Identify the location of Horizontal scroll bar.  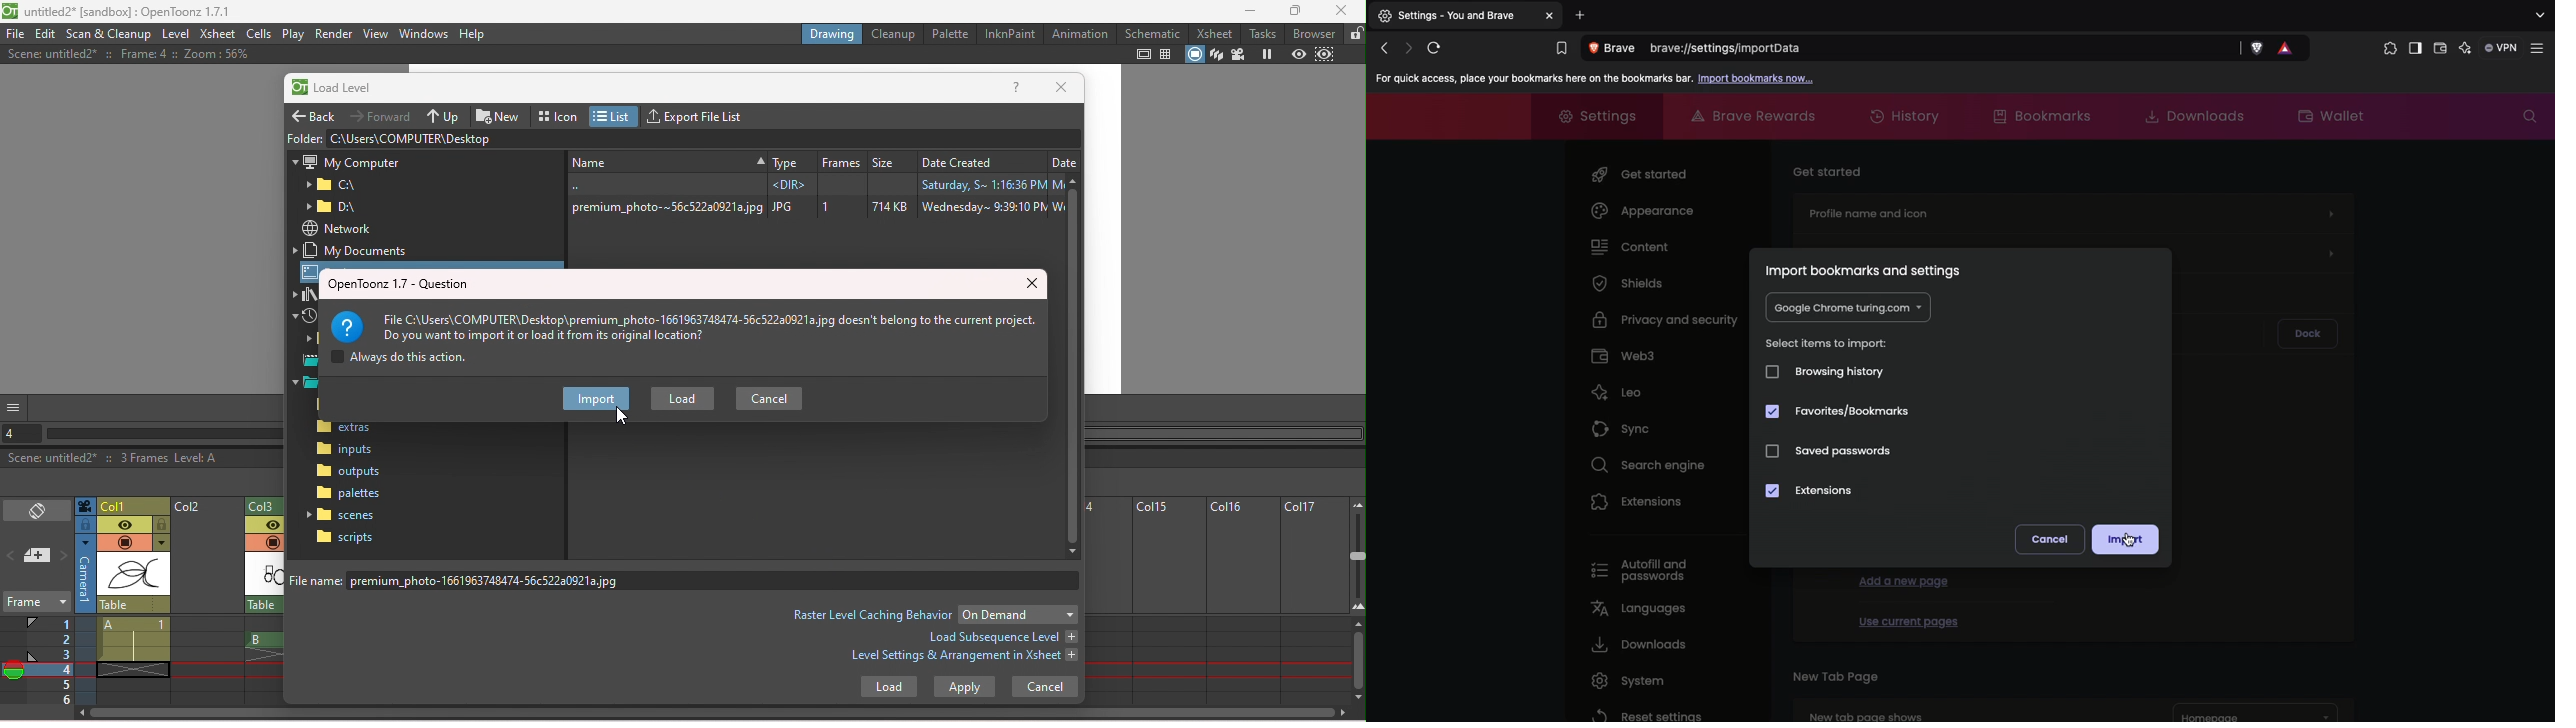
(717, 715).